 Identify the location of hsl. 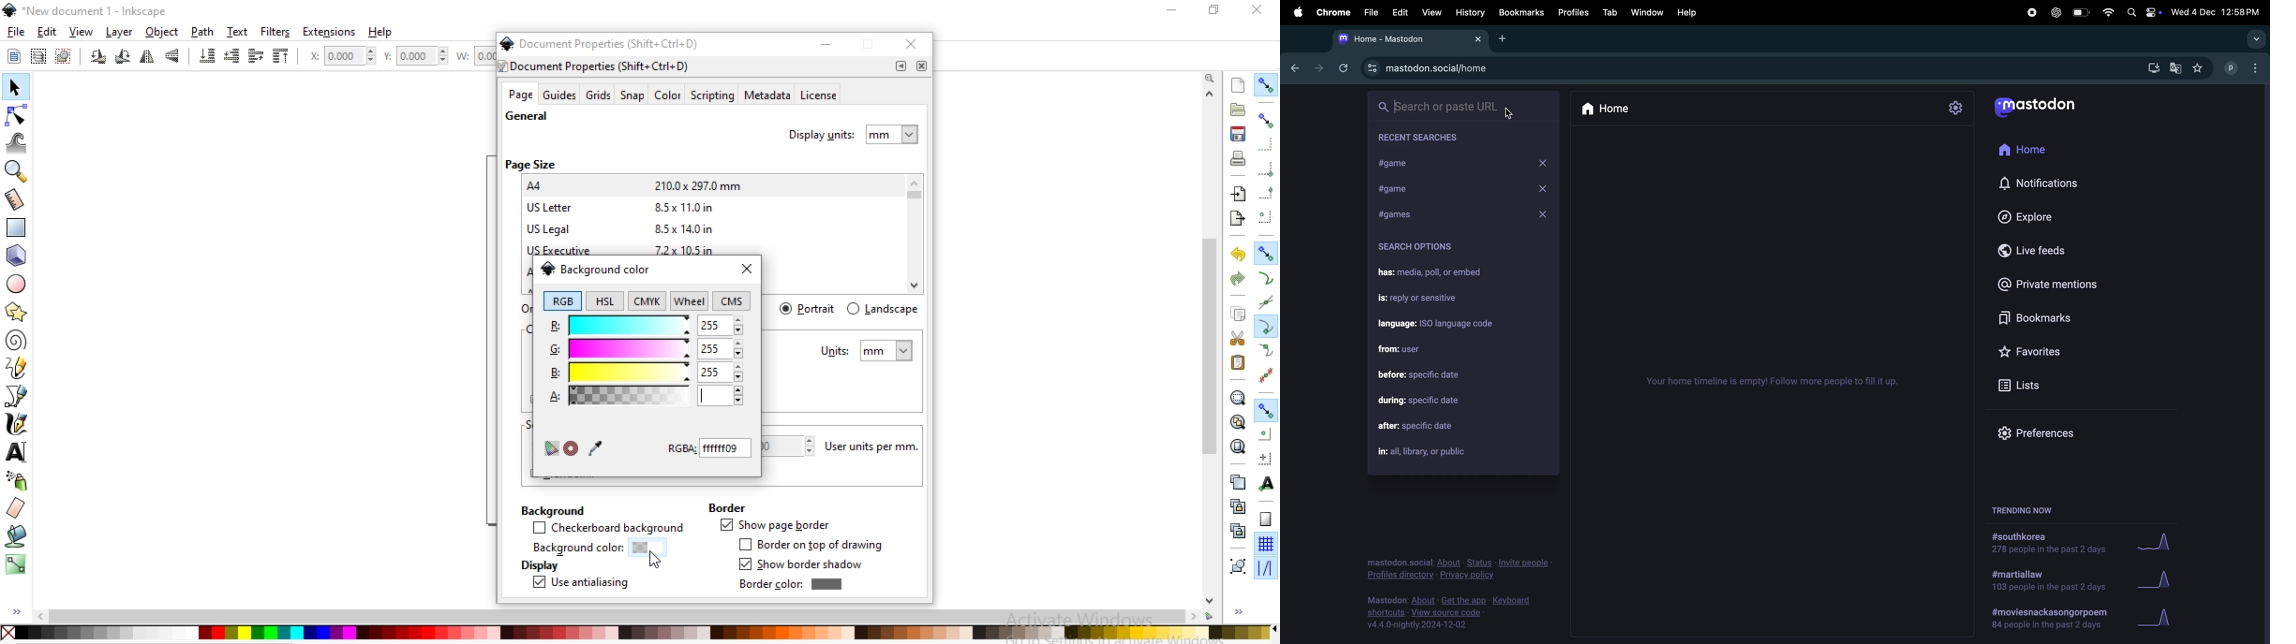
(603, 301).